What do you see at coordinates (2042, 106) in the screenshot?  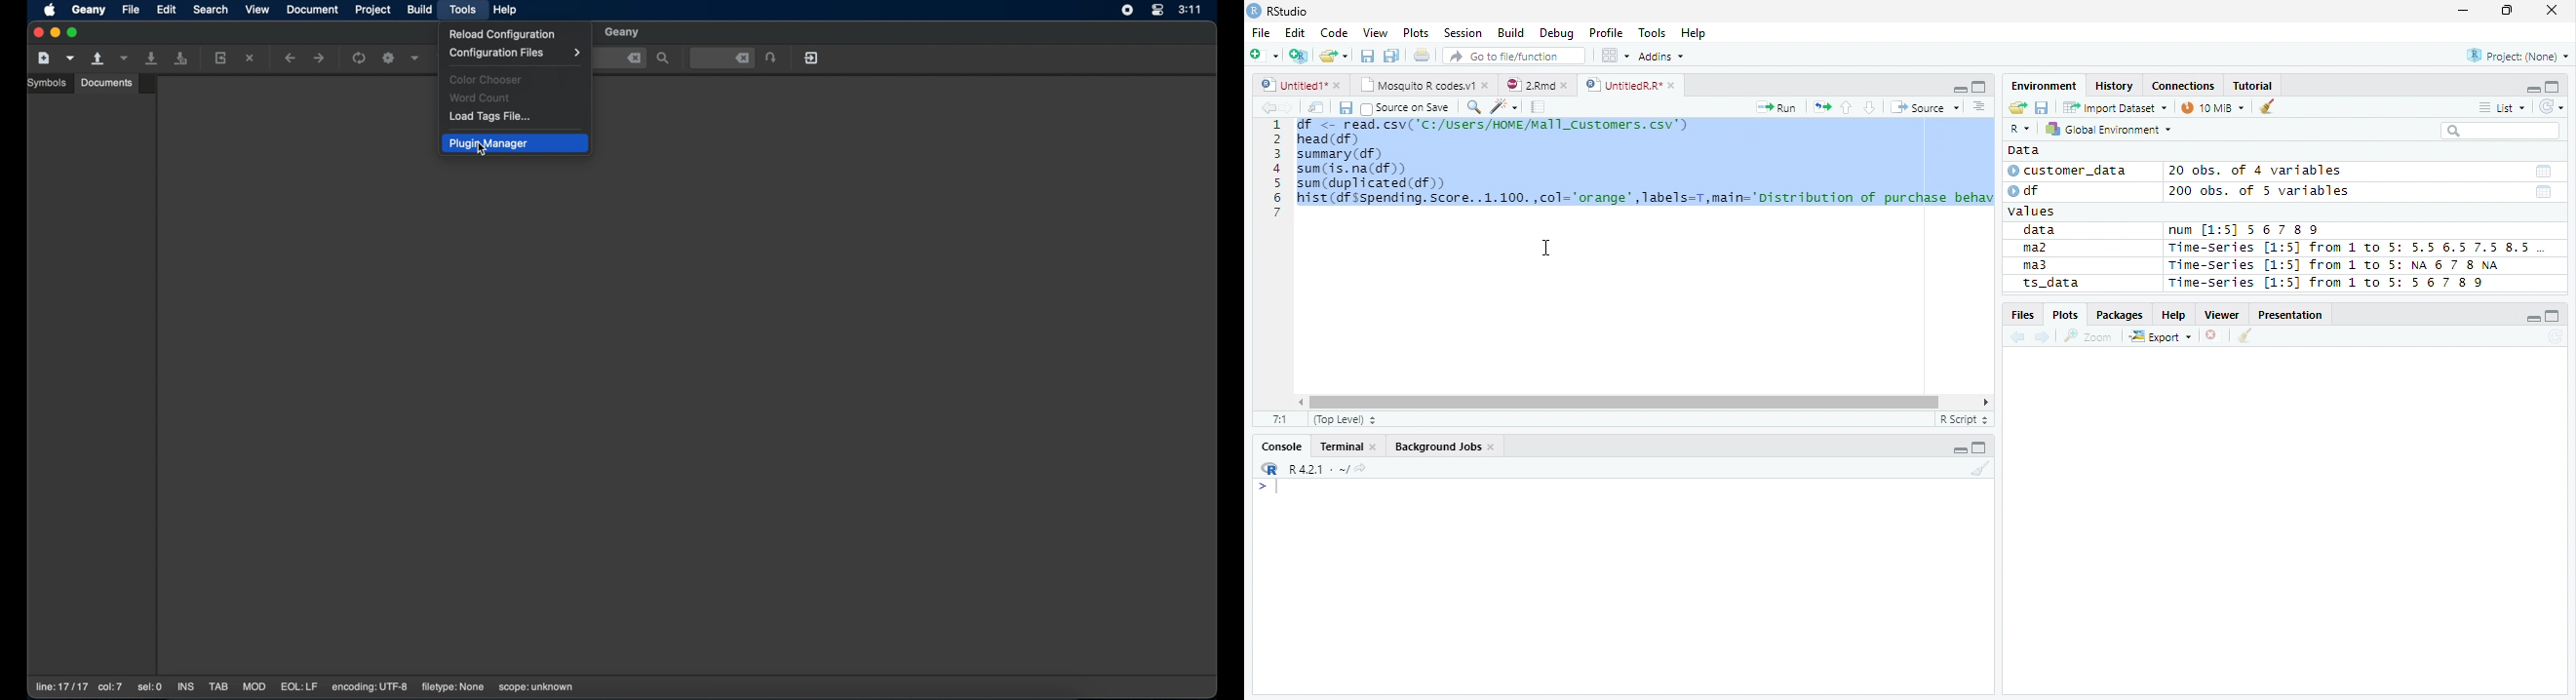 I see `Save` at bounding box center [2042, 106].